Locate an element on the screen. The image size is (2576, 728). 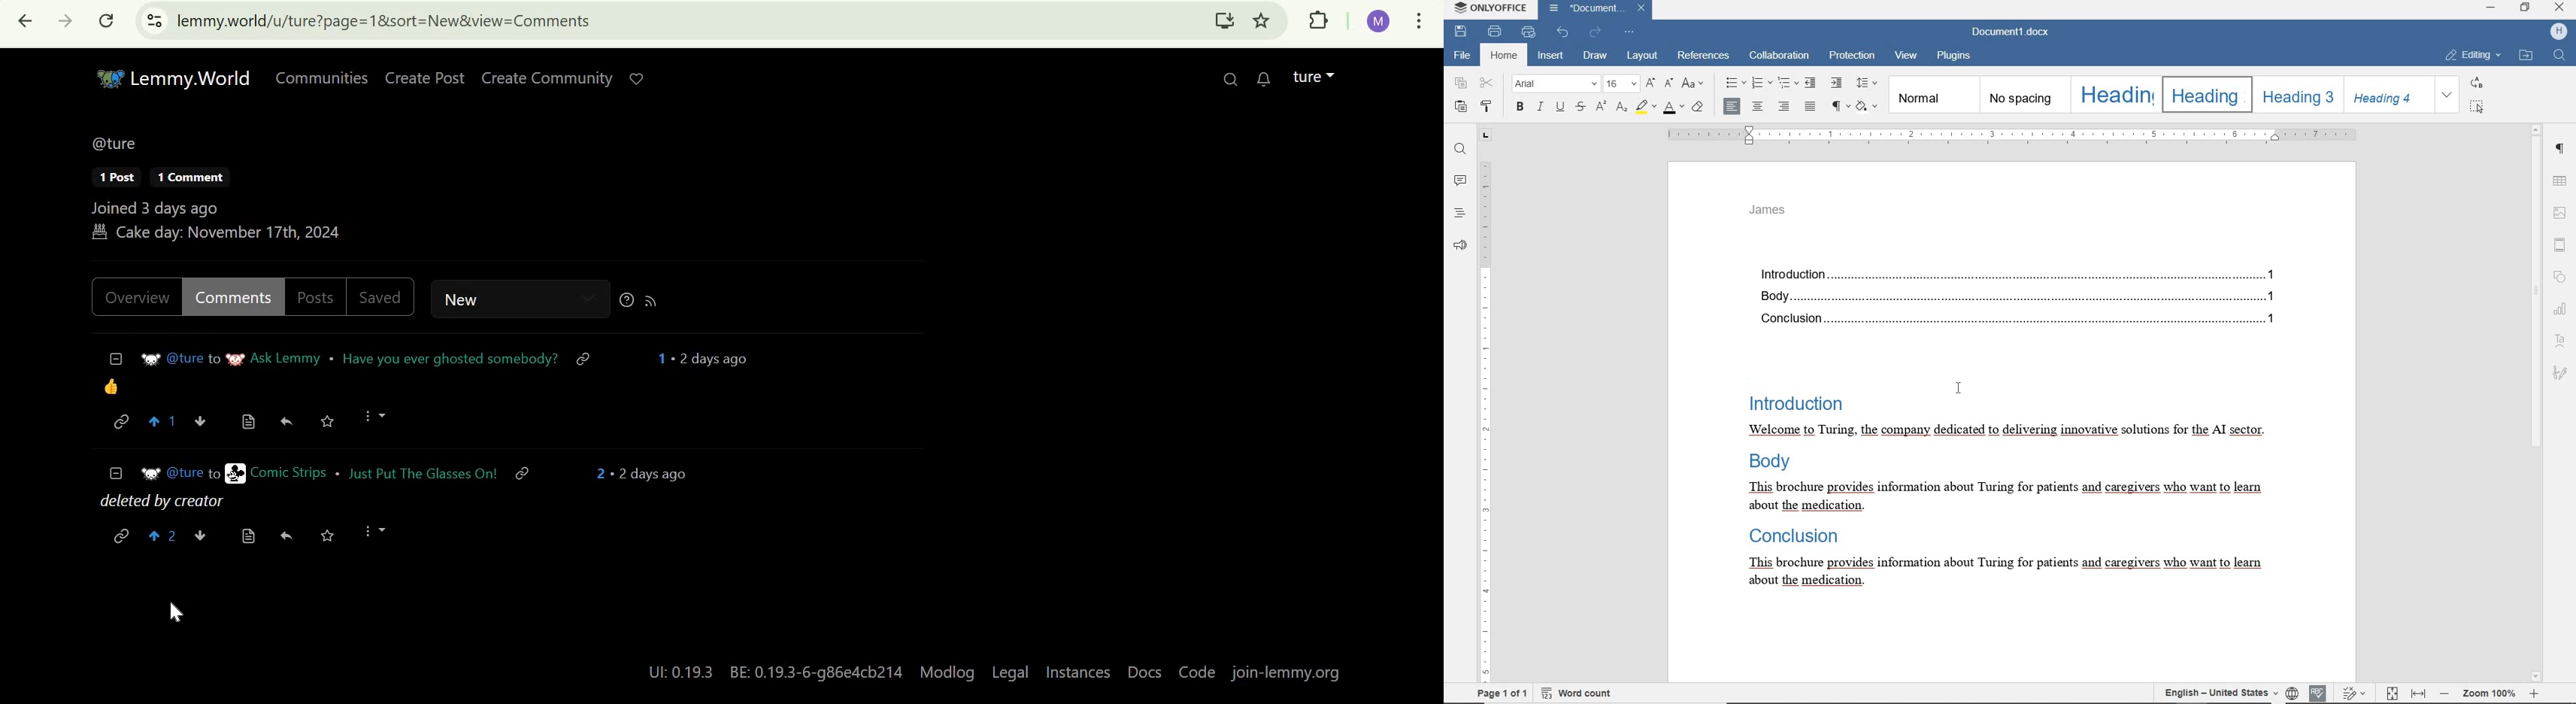
Introduction is located at coordinates (1796, 397).